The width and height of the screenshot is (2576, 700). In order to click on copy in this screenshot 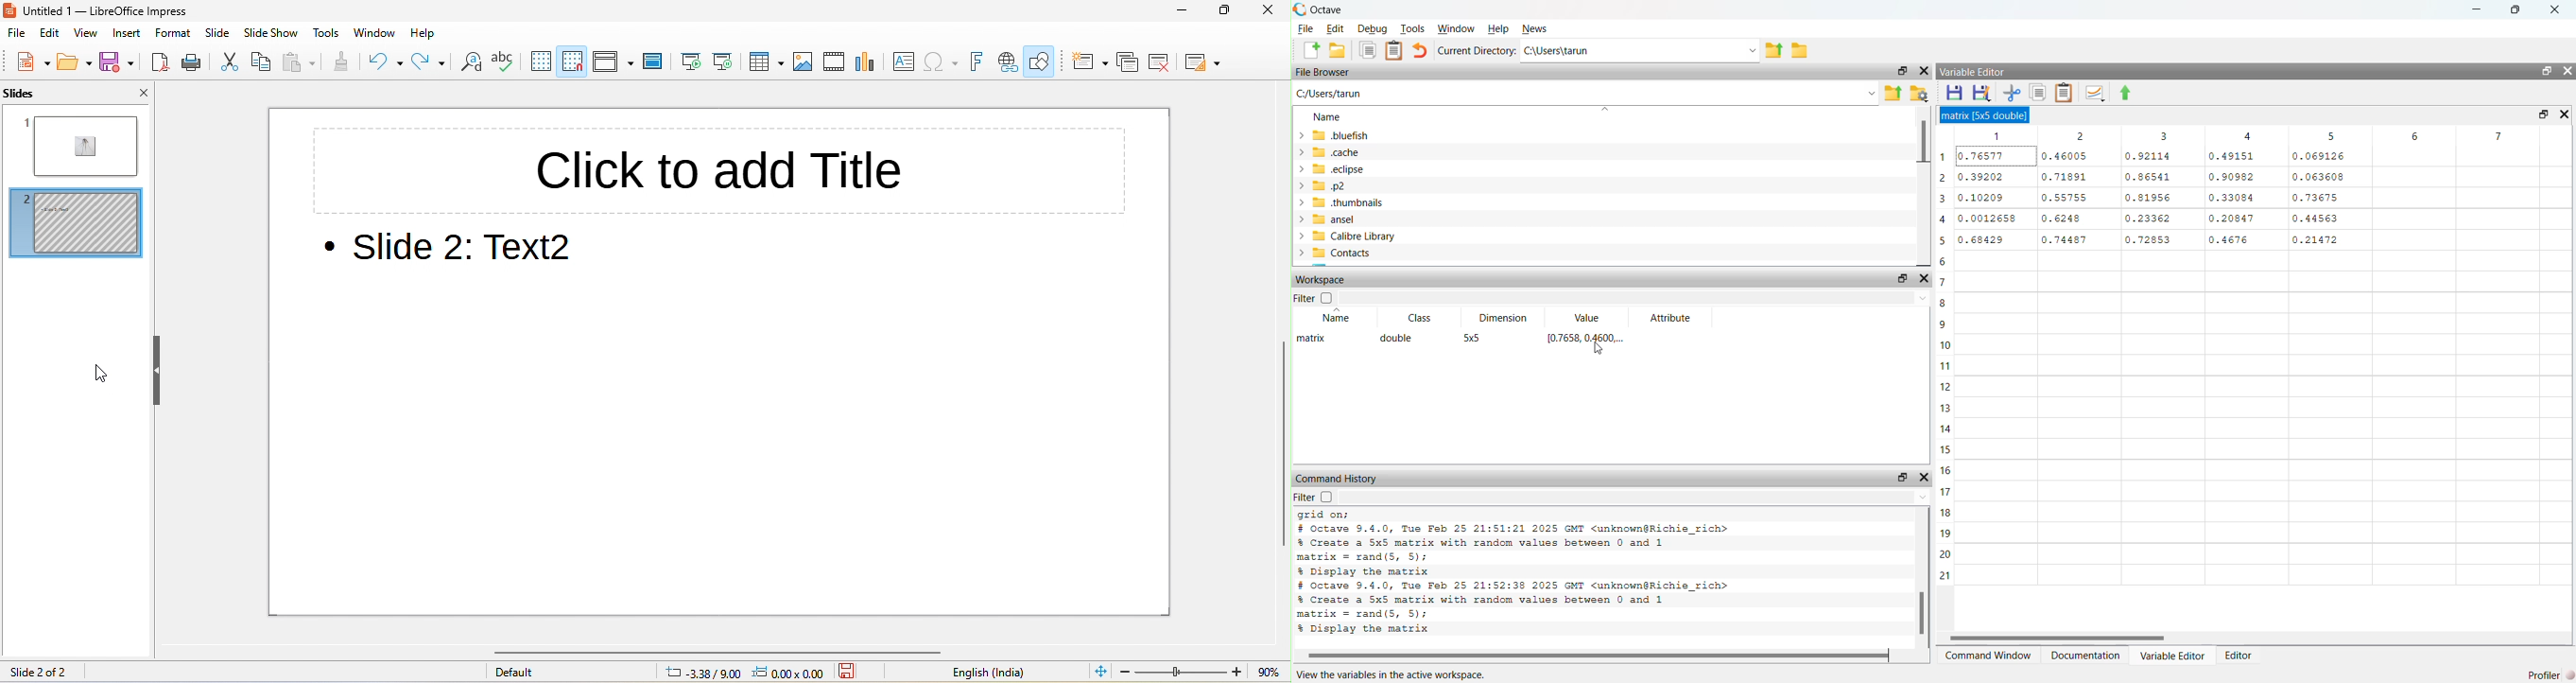, I will do `click(263, 61)`.